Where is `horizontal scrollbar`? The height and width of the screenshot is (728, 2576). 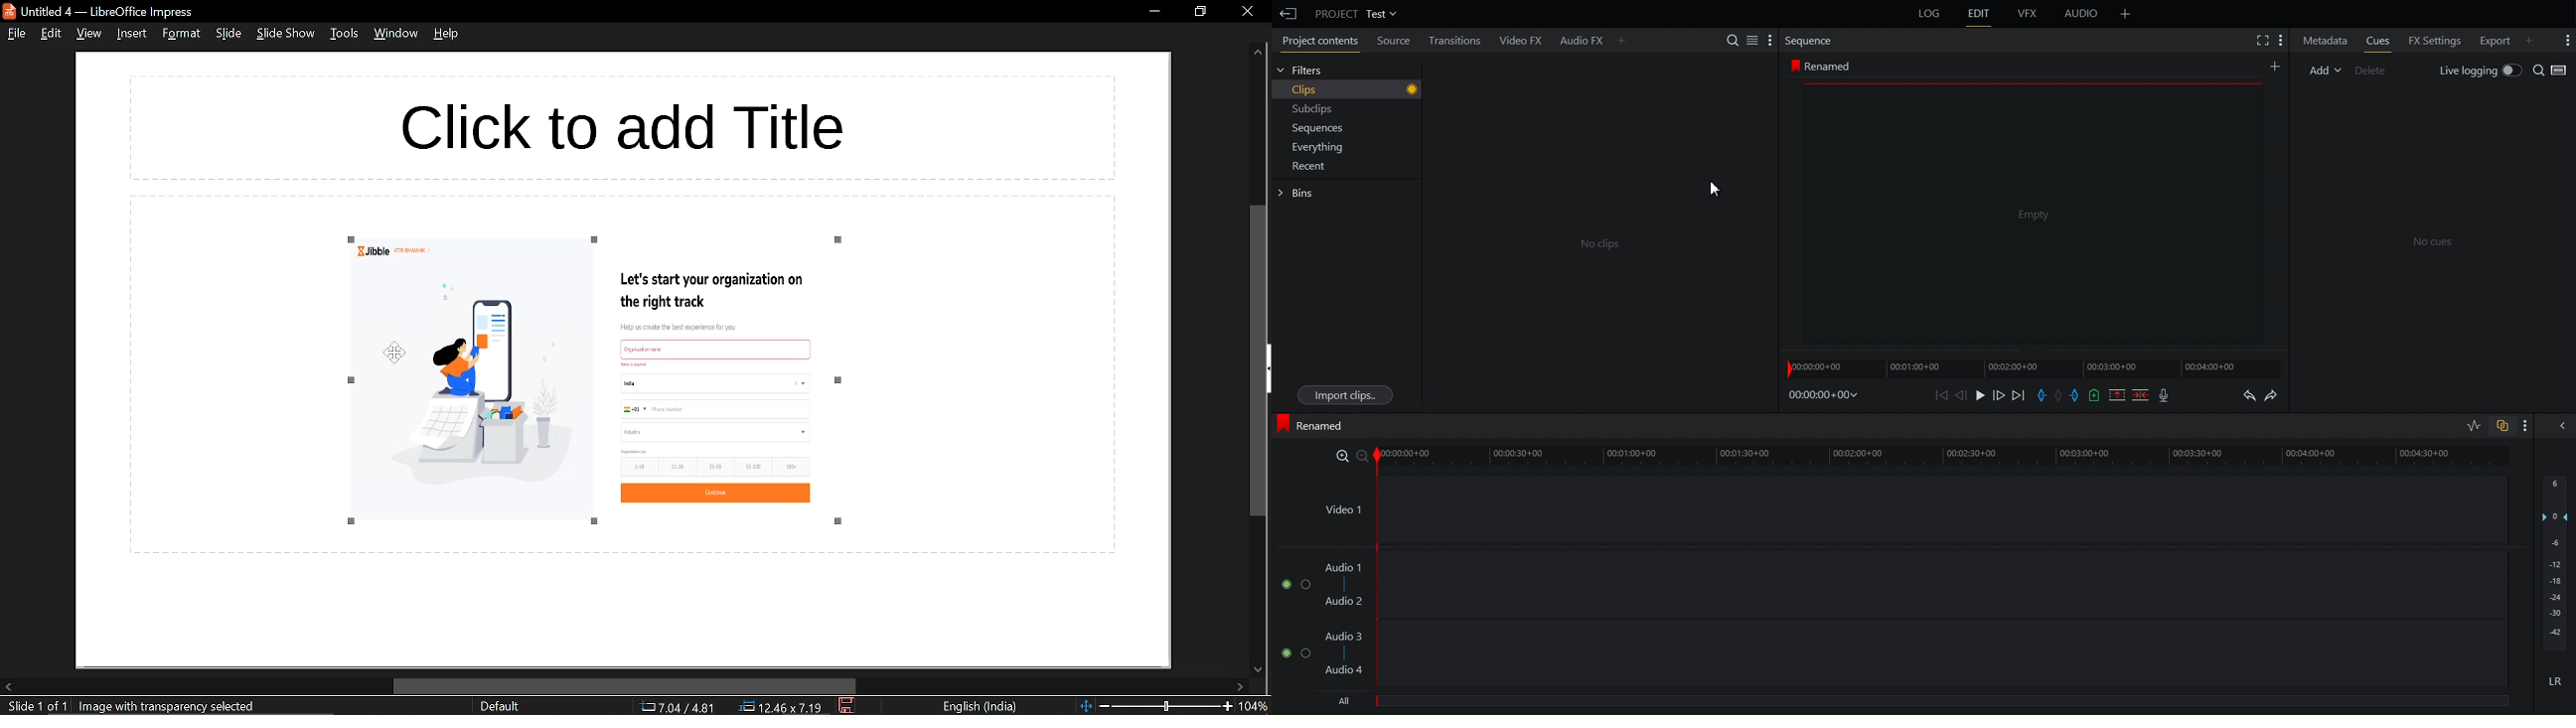
horizontal scrollbar is located at coordinates (621, 685).